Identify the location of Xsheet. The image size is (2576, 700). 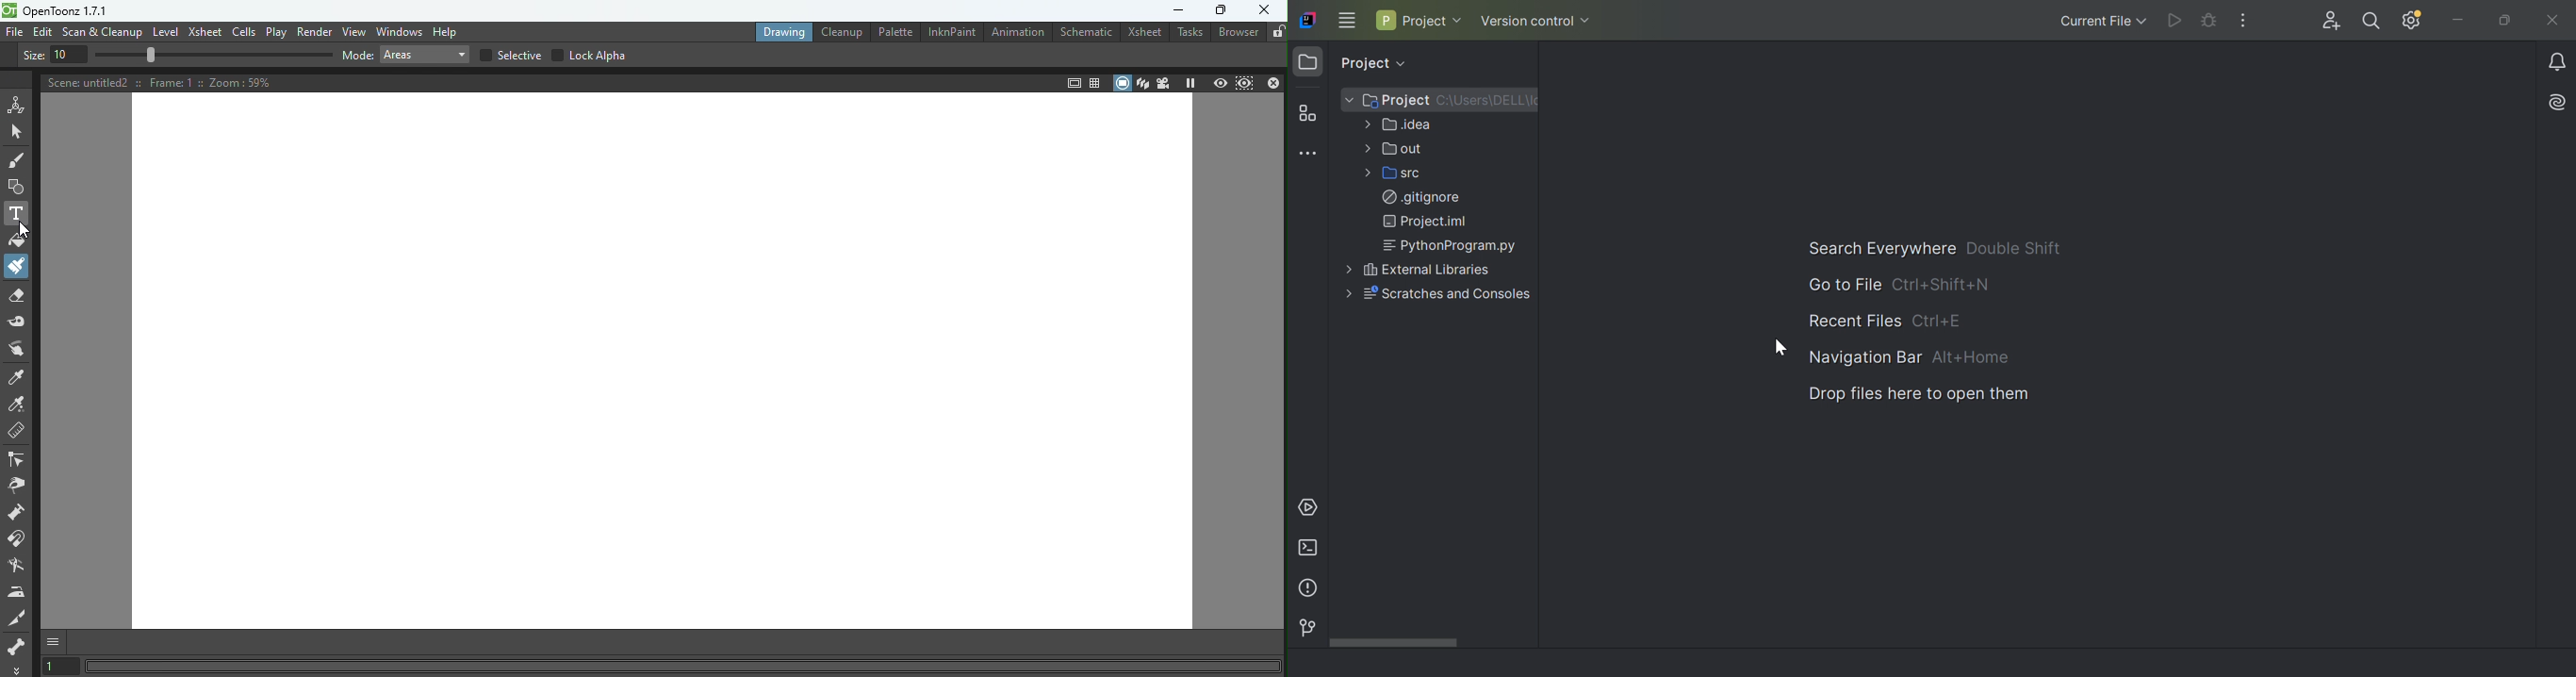
(206, 32).